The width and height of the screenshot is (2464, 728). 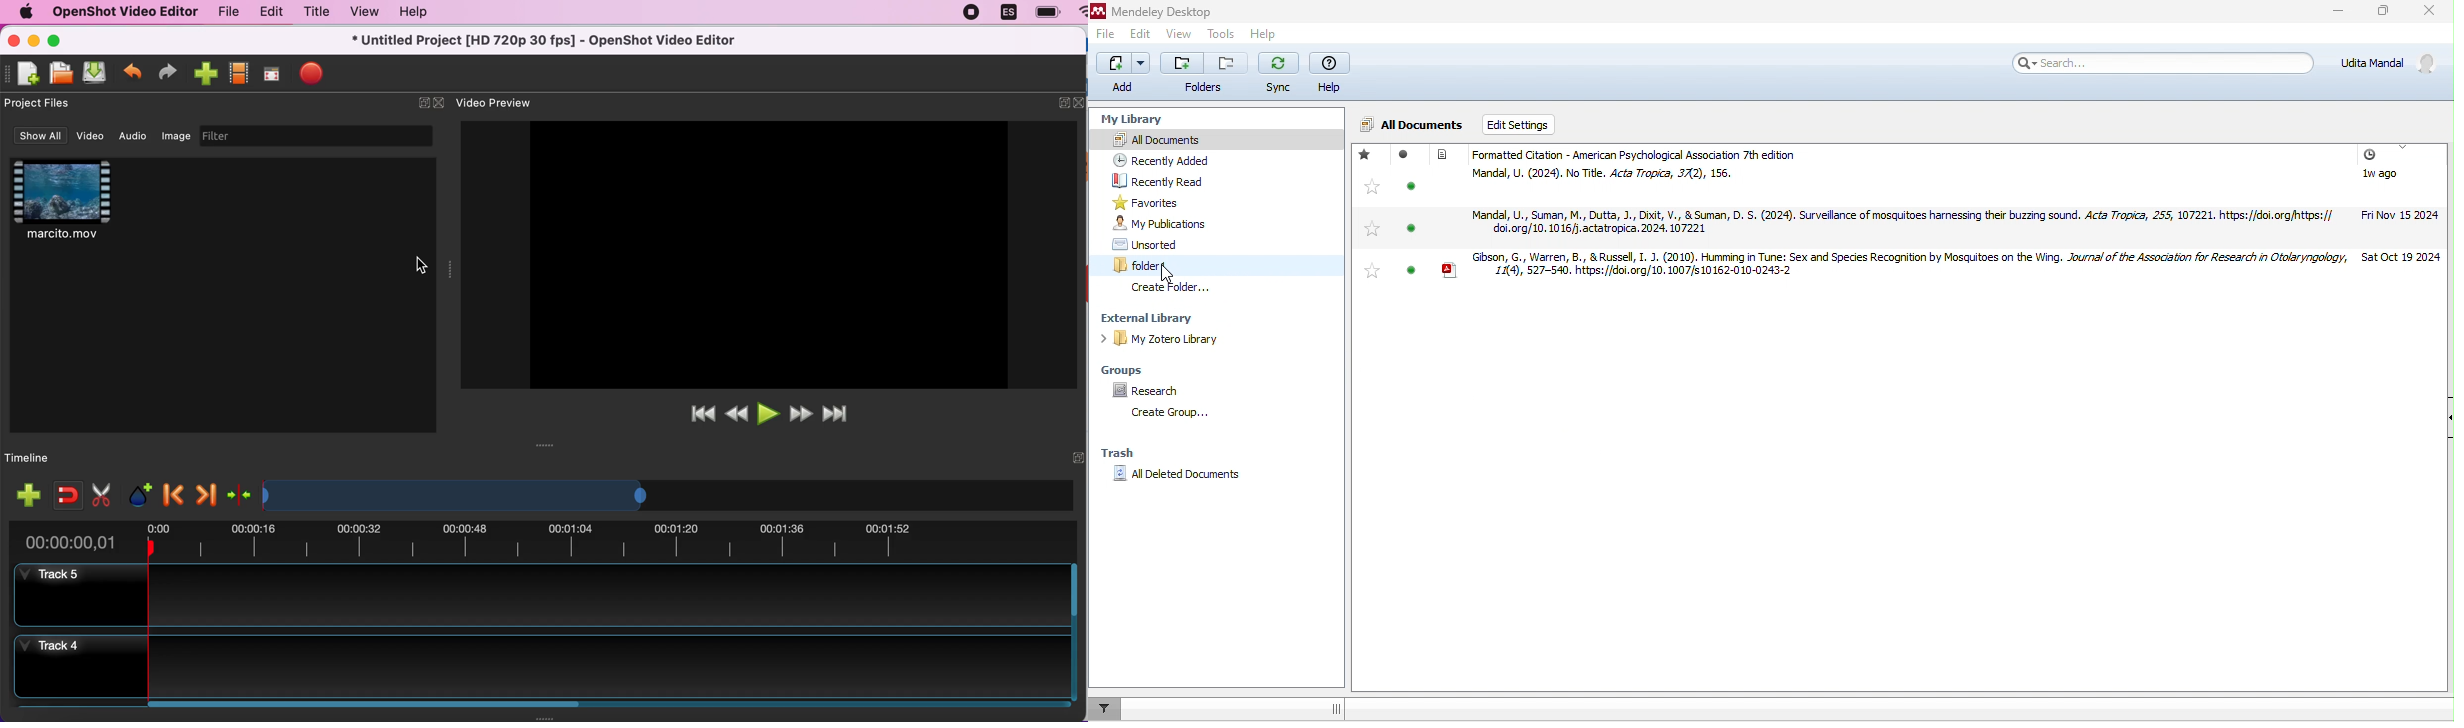 I want to click on recently added, so click(x=1165, y=160).